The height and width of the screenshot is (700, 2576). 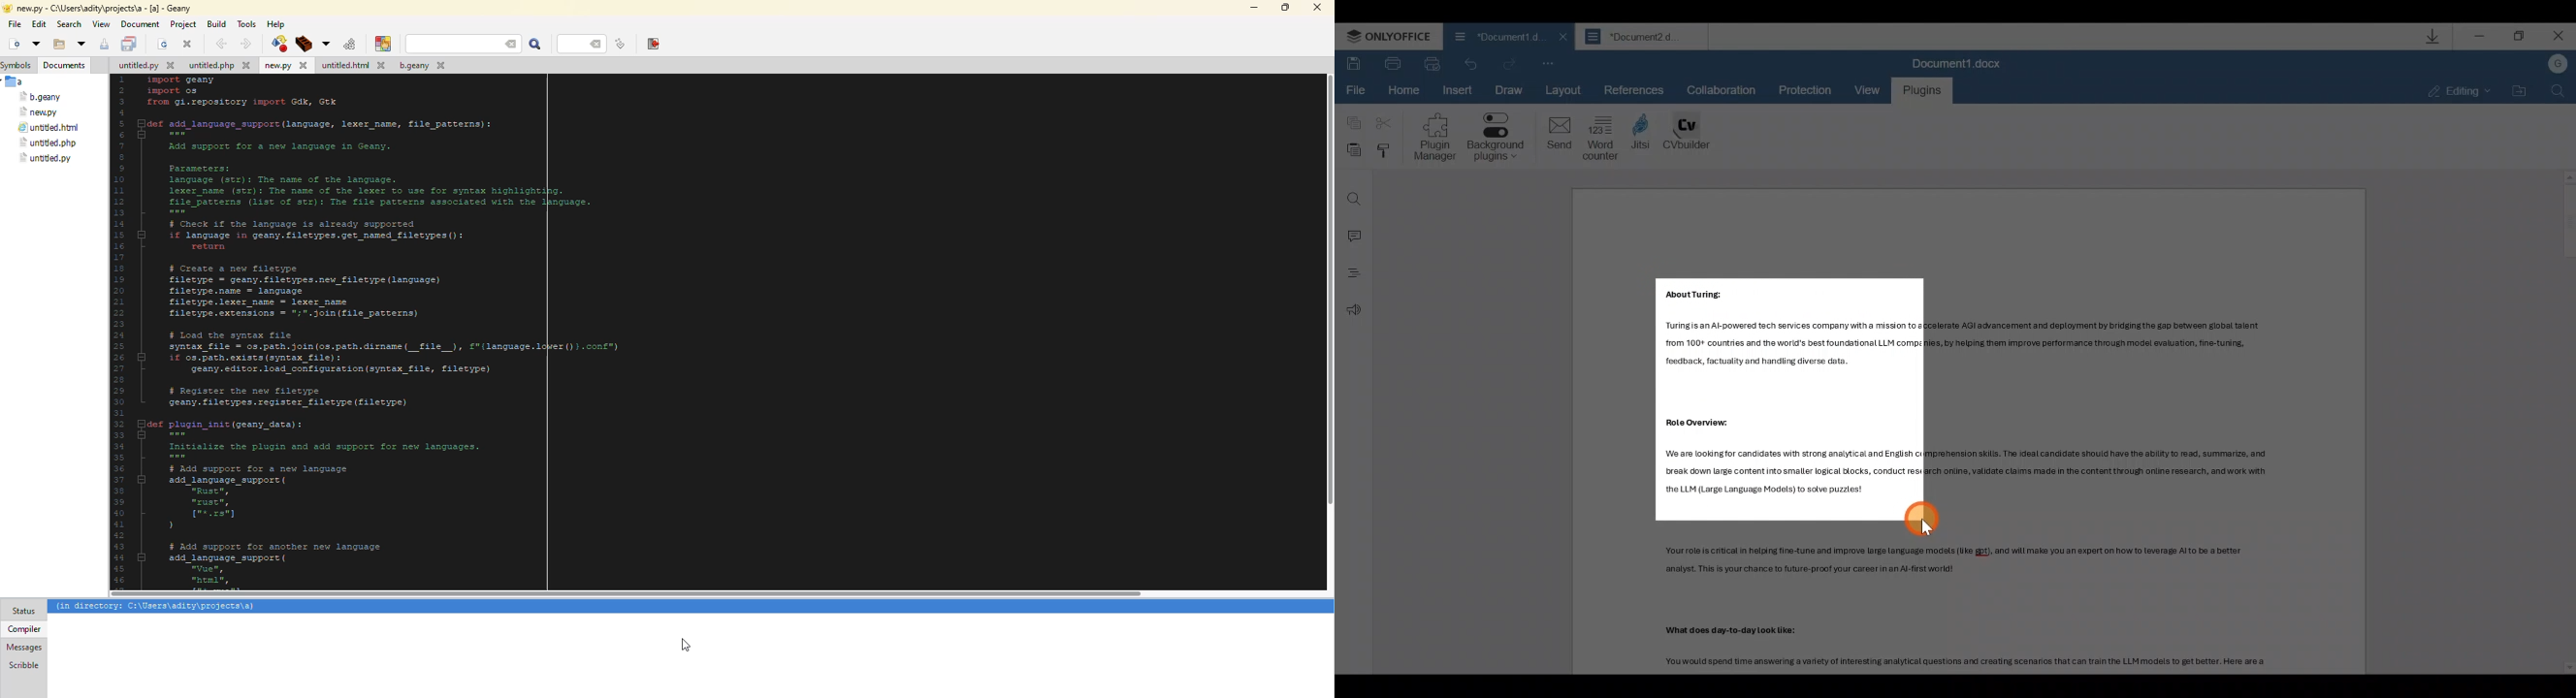 I want to click on Document1 d., so click(x=1494, y=35).